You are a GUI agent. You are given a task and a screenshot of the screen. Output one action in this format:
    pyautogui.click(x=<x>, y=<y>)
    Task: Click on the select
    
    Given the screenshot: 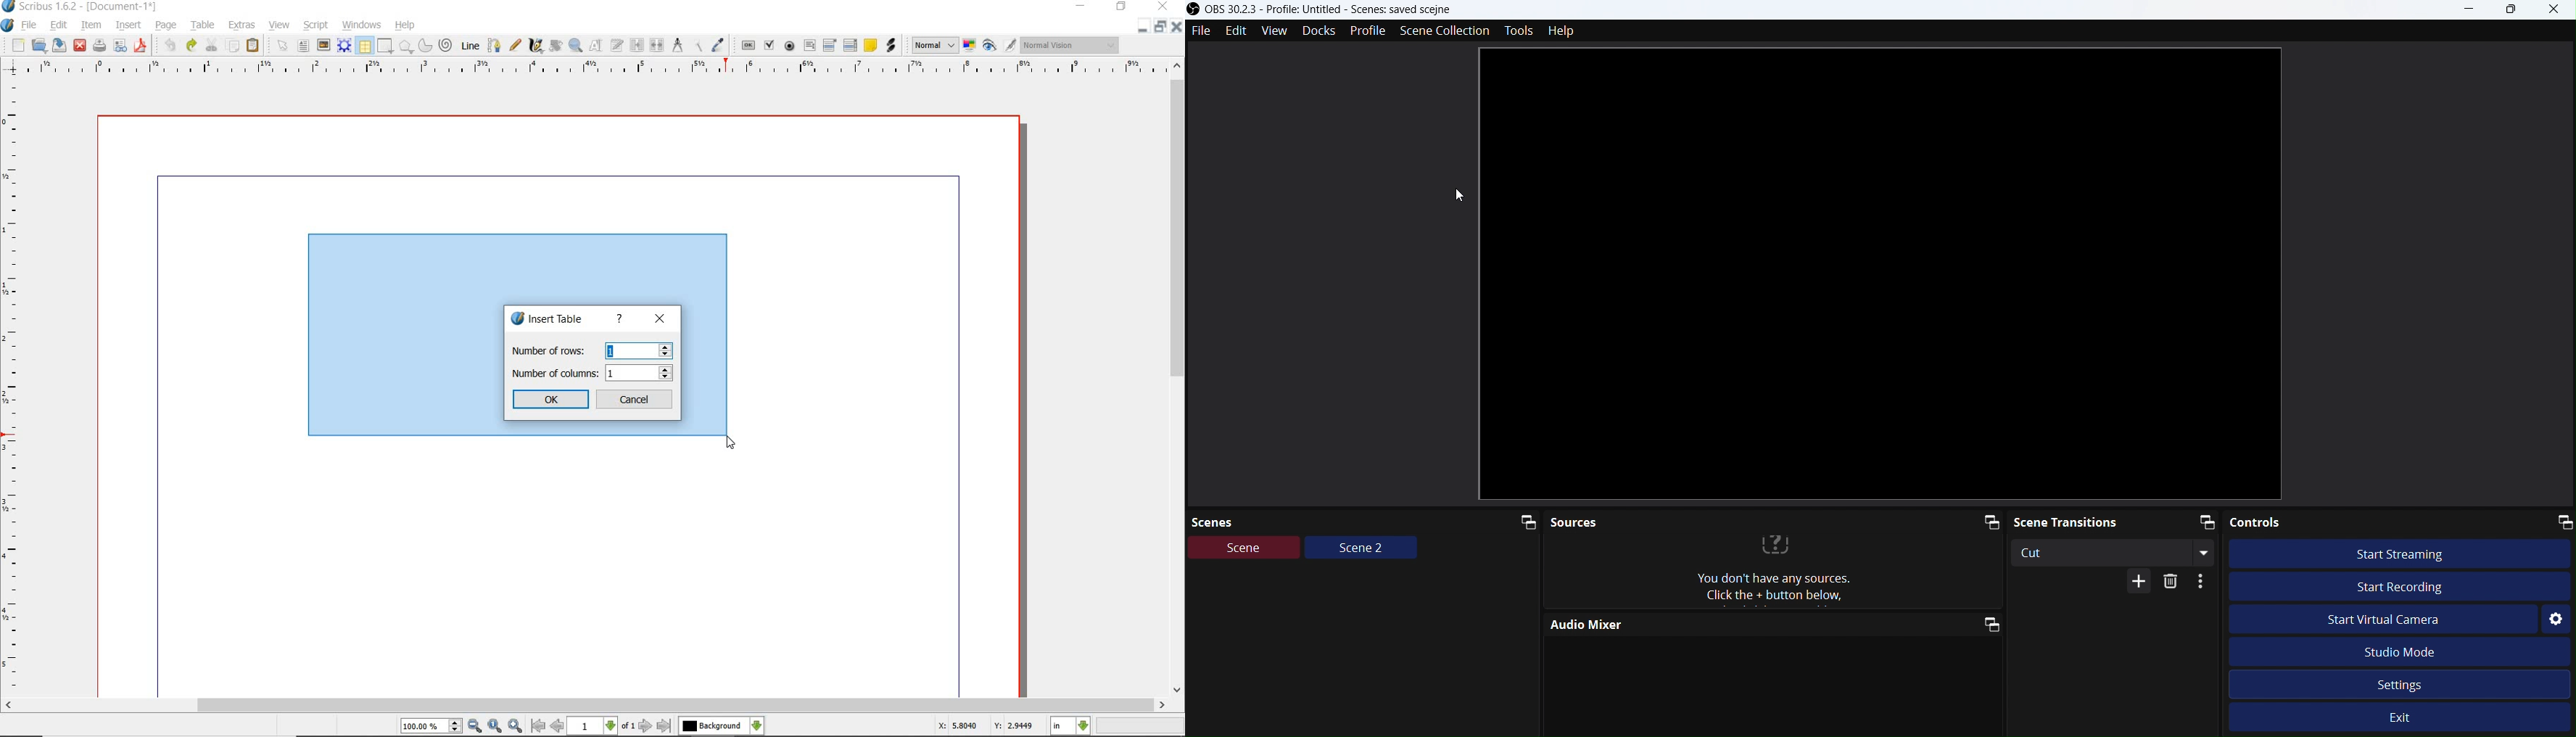 What is the action you would take?
    pyautogui.click(x=285, y=49)
    